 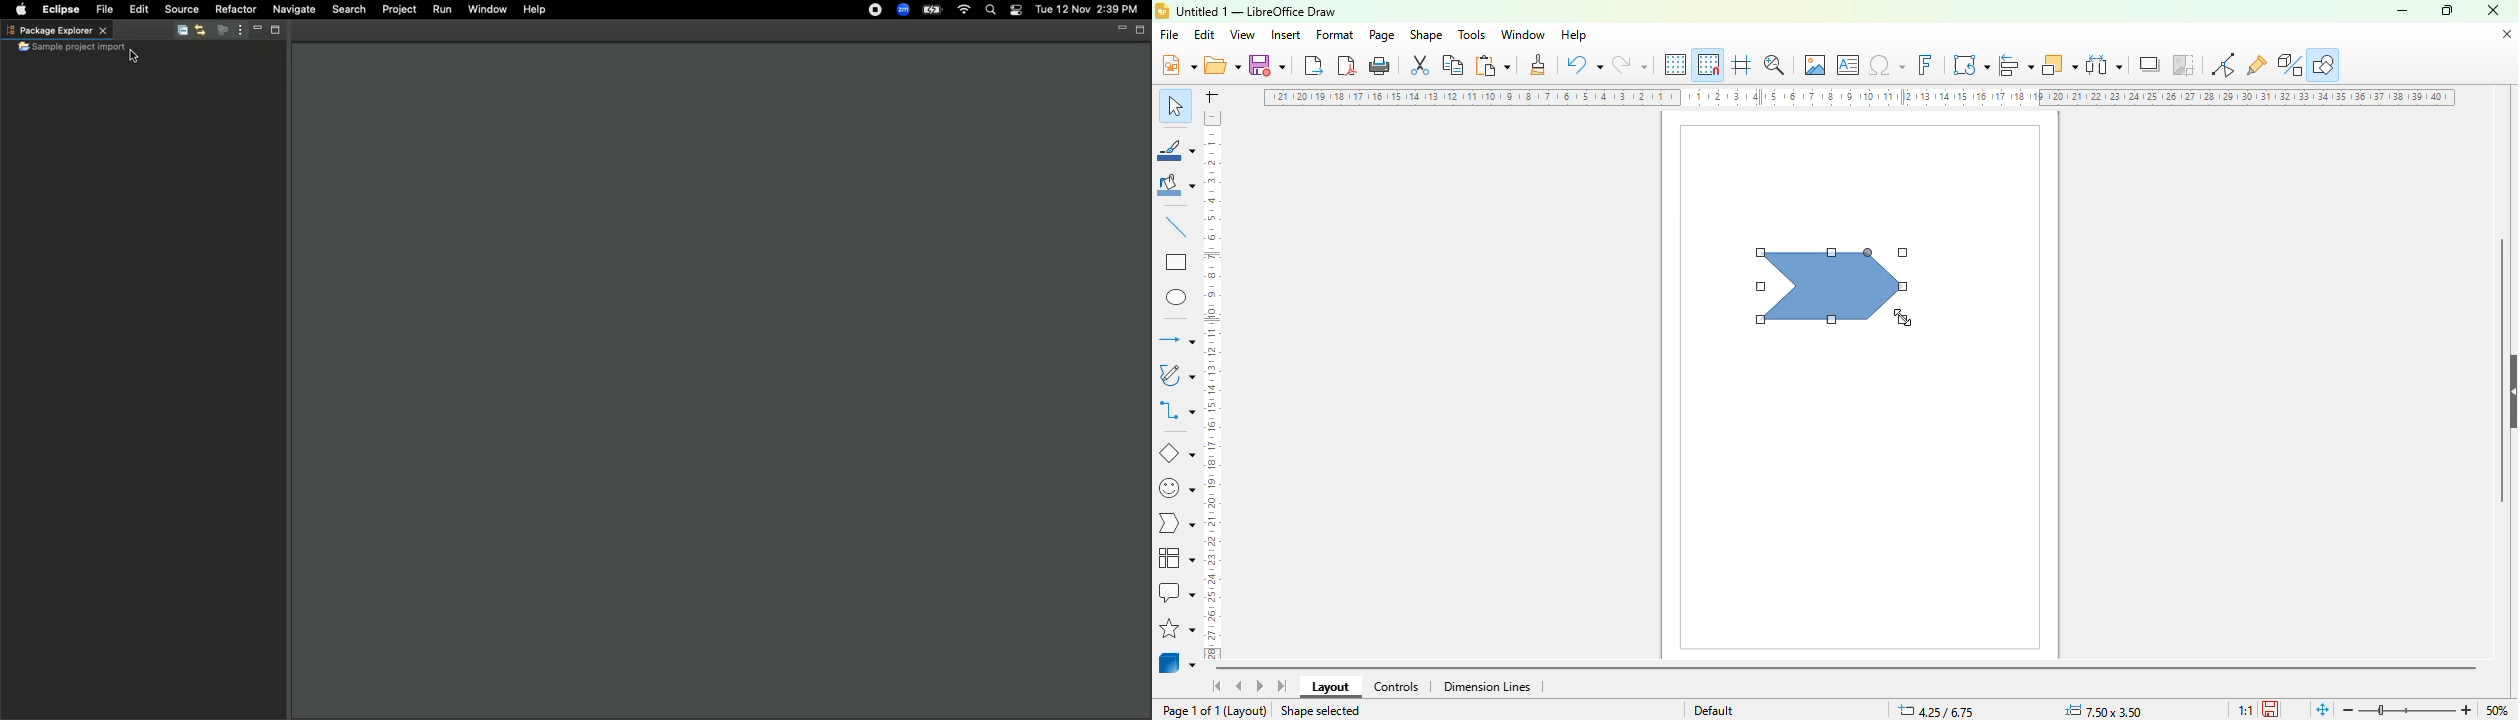 What do you see at coordinates (2270, 709) in the screenshot?
I see `click to save the document` at bounding box center [2270, 709].